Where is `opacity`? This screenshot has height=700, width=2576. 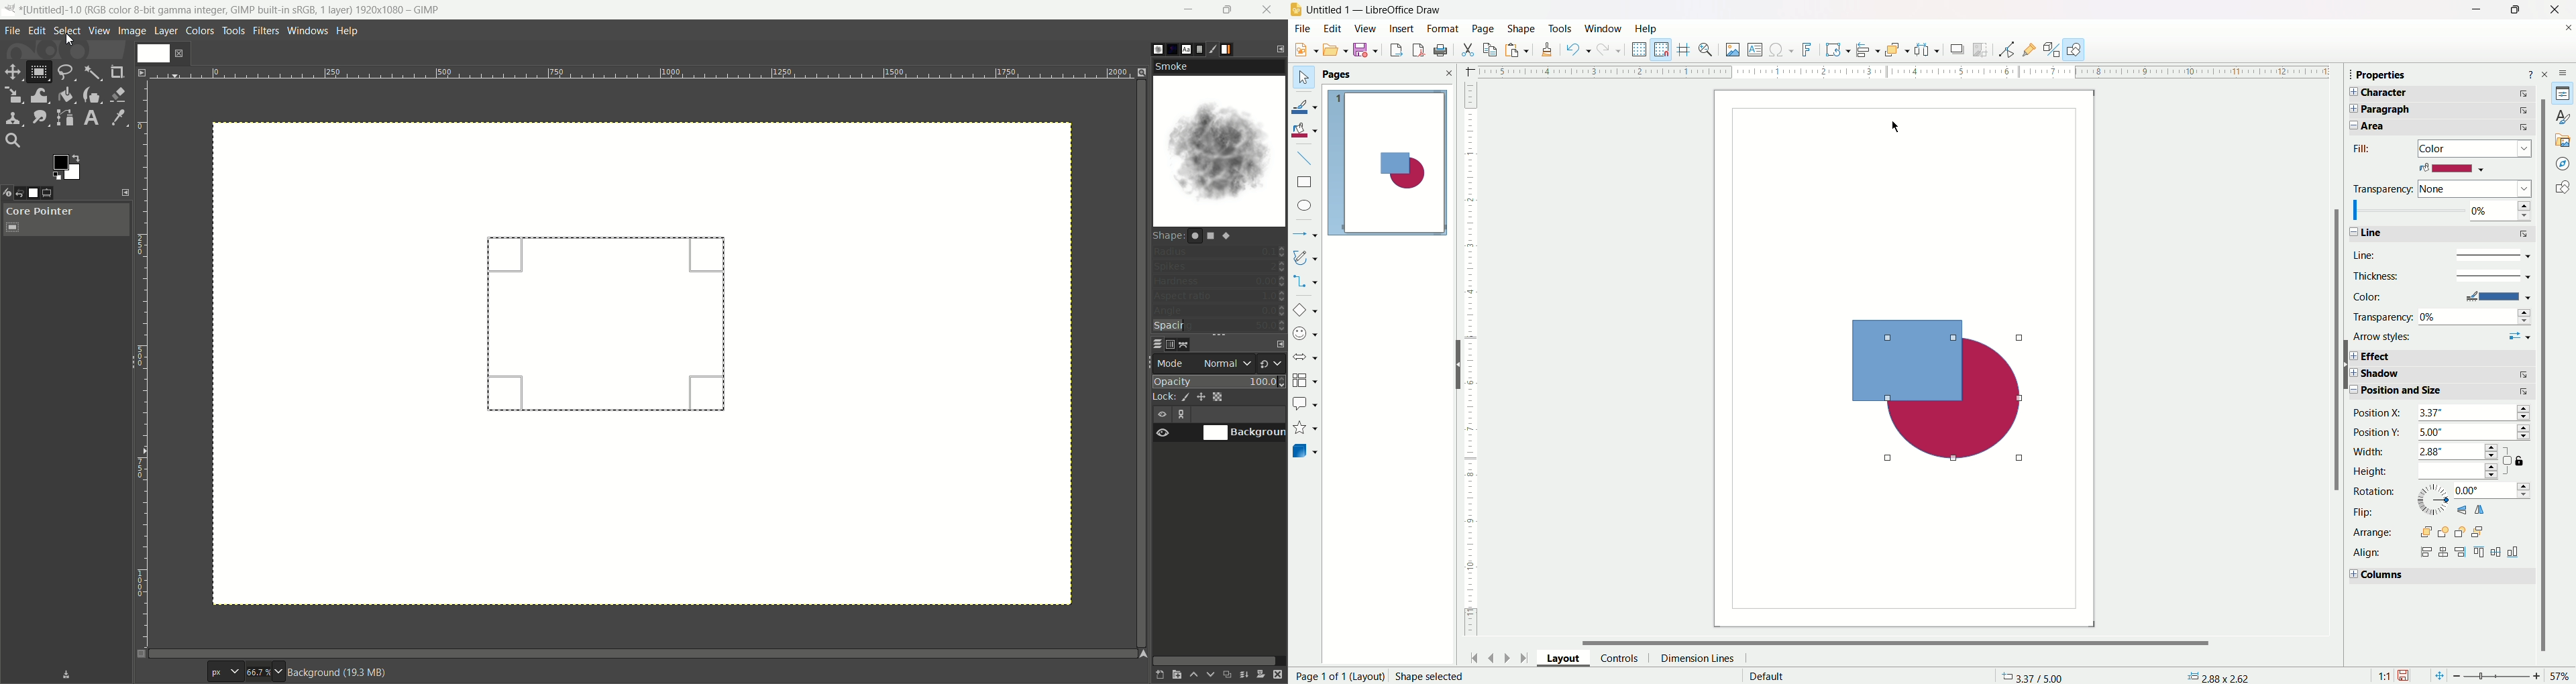
opacity is located at coordinates (2440, 211).